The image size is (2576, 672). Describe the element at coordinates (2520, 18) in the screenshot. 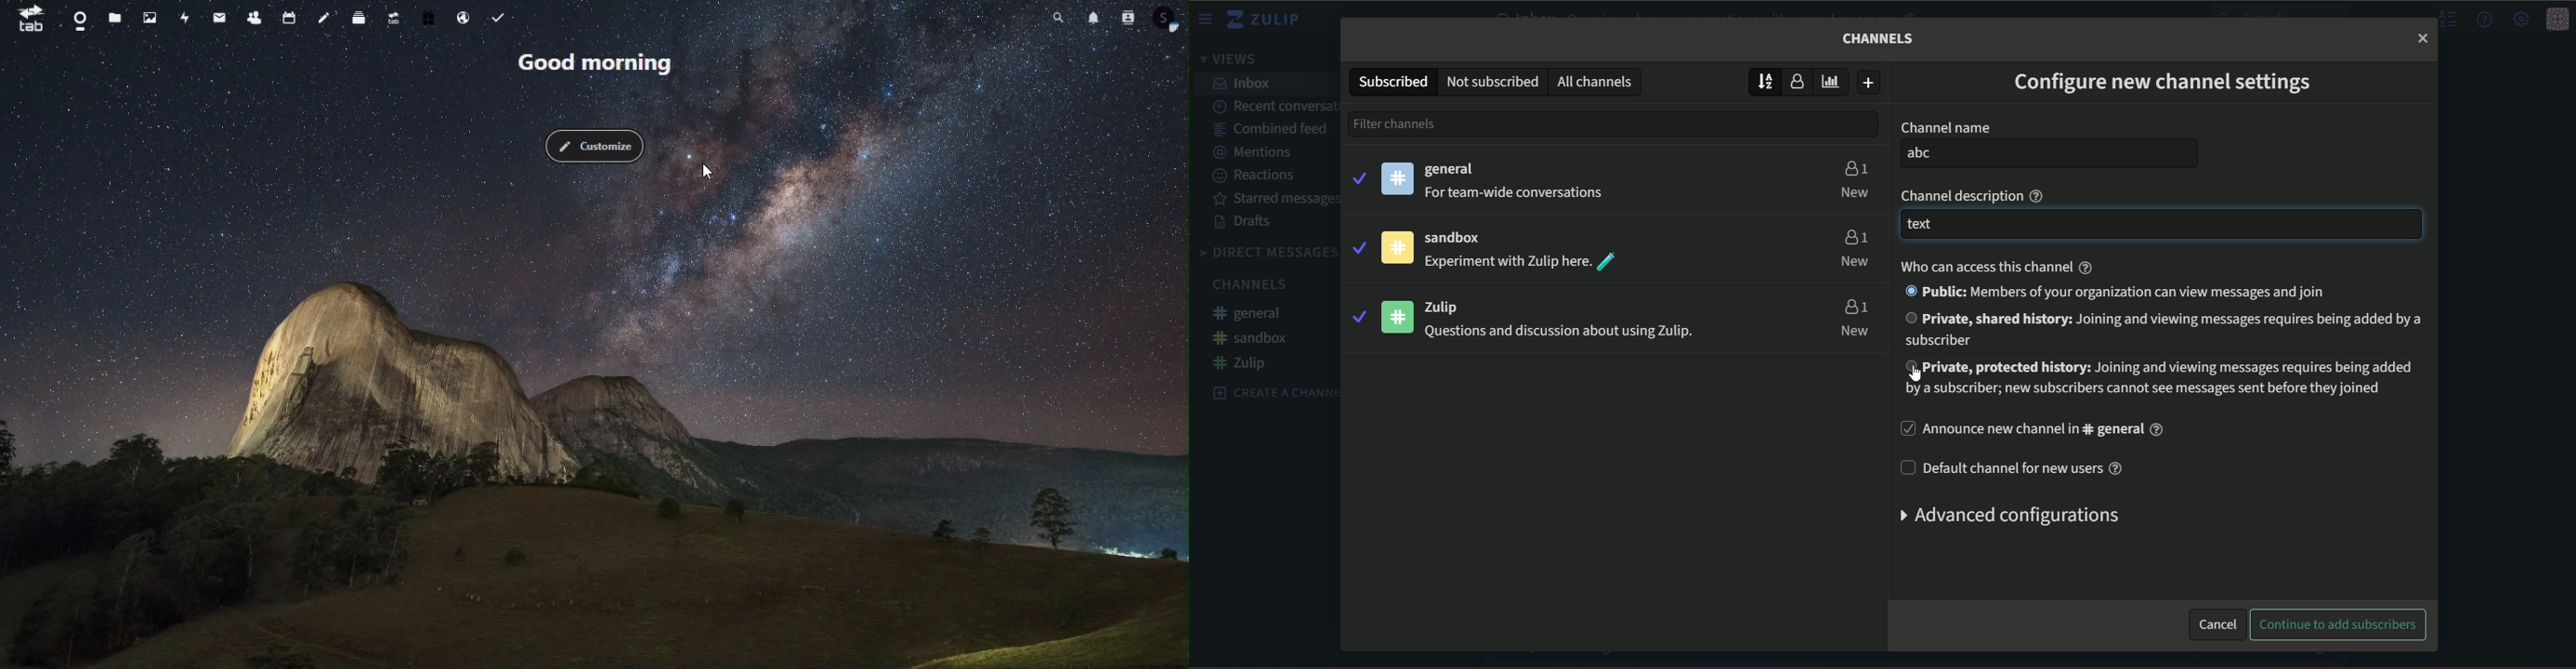

I see `main menu` at that location.